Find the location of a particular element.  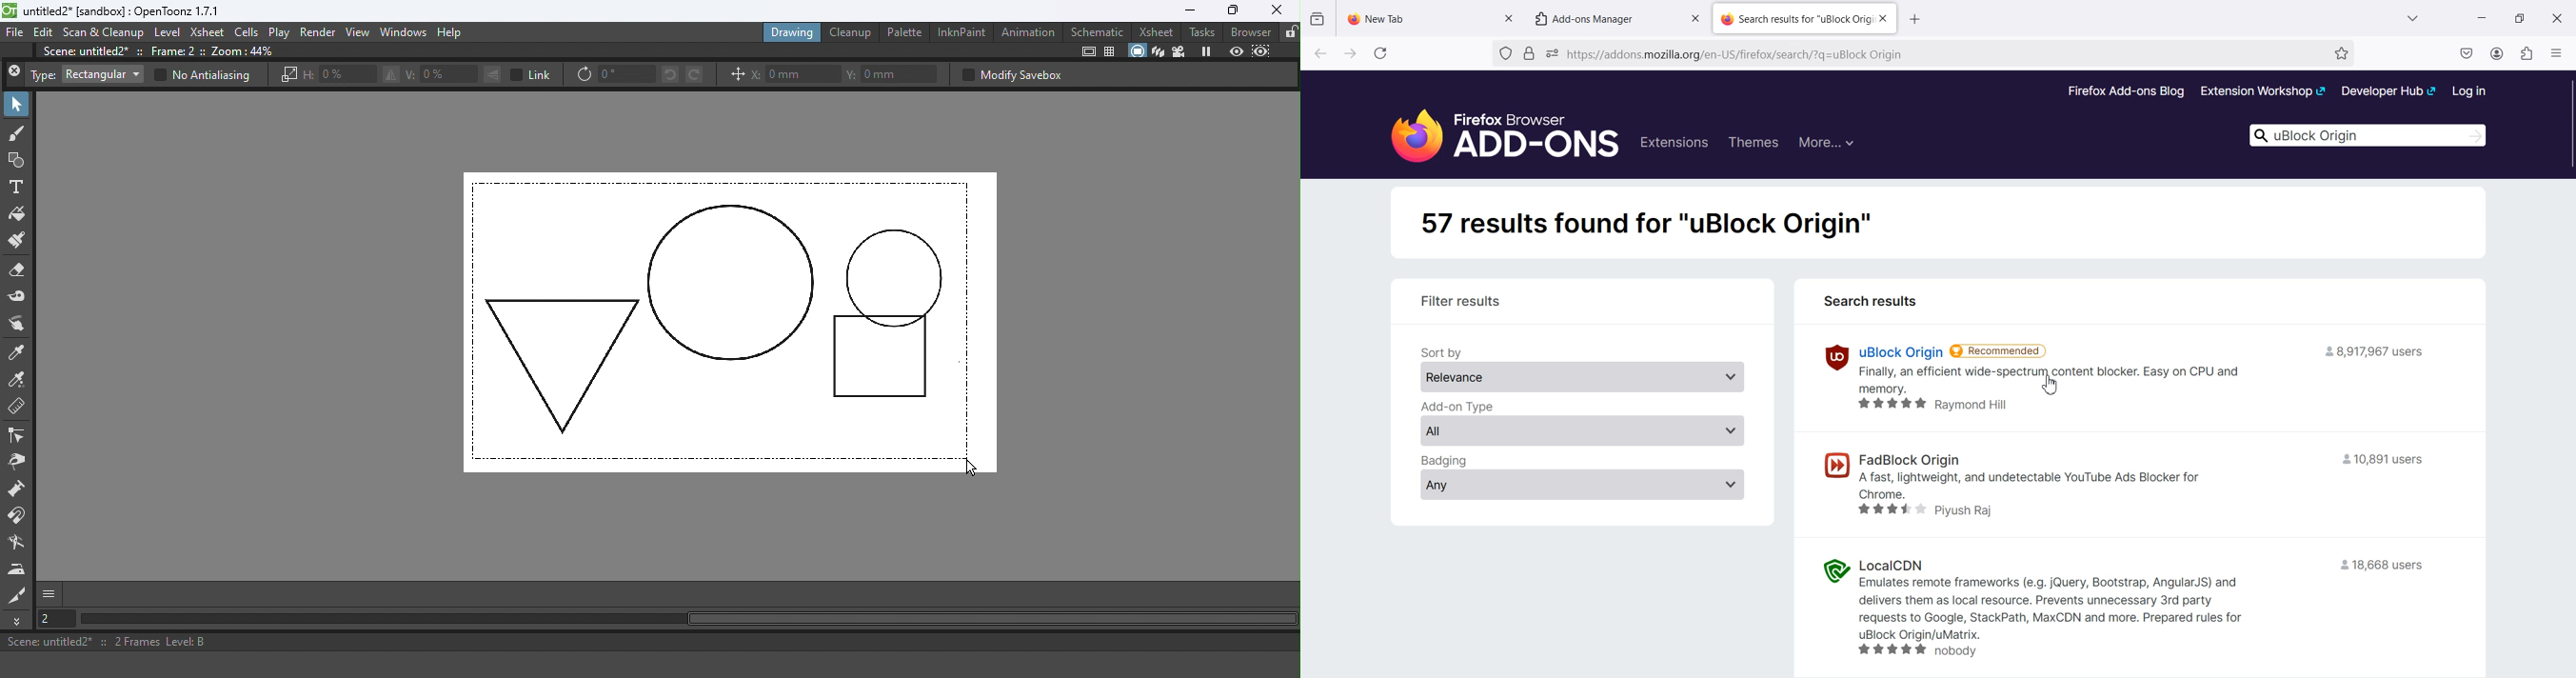

Pump tool is located at coordinates (17, 490).